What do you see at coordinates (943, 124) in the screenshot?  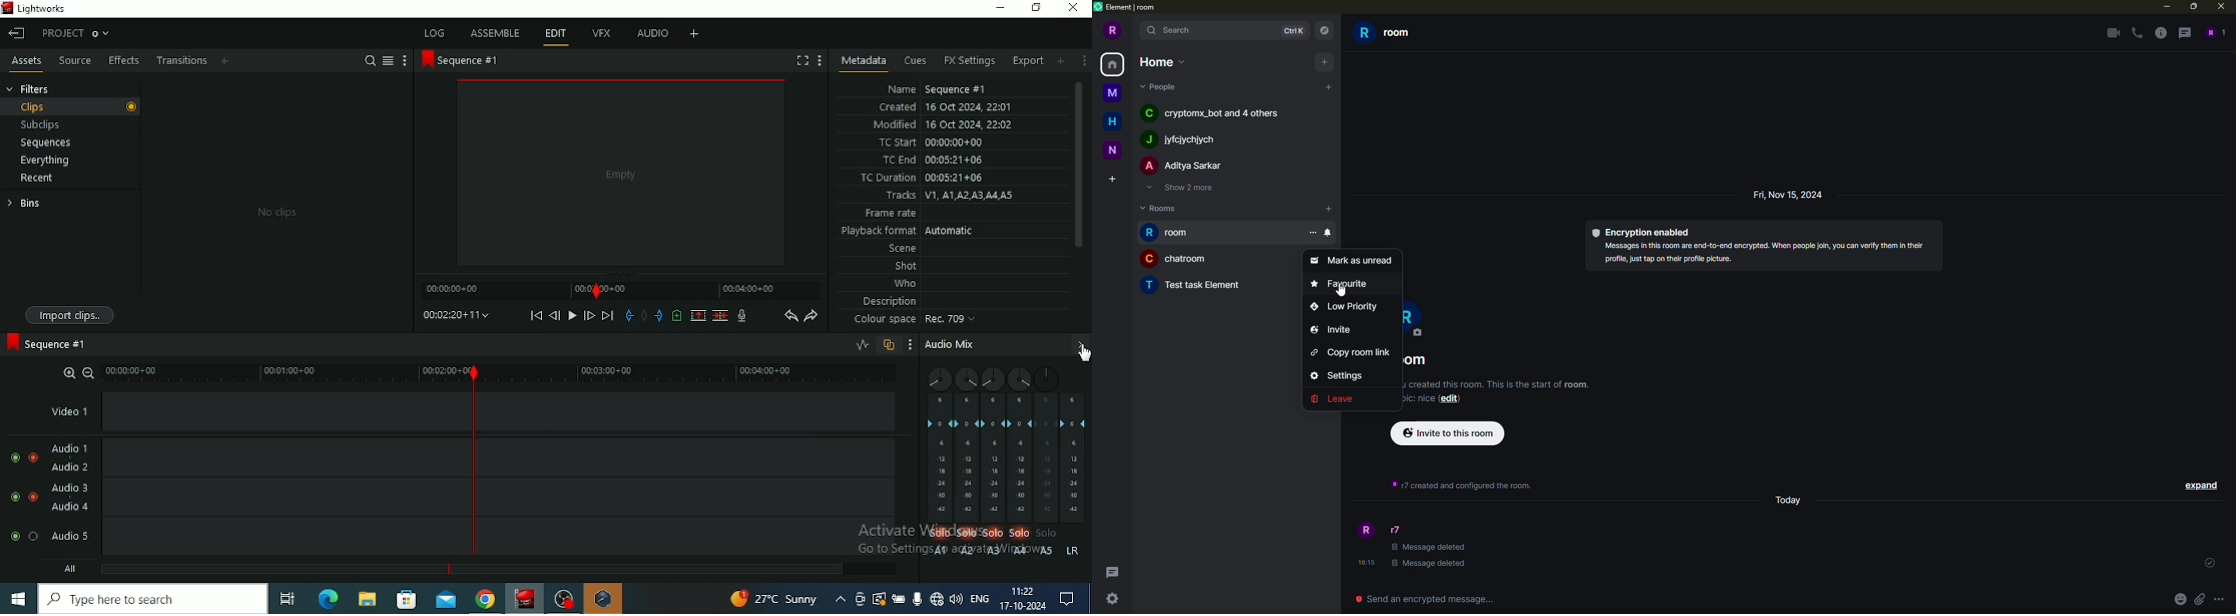 I see `Modified` at bounding box center [943, 124].